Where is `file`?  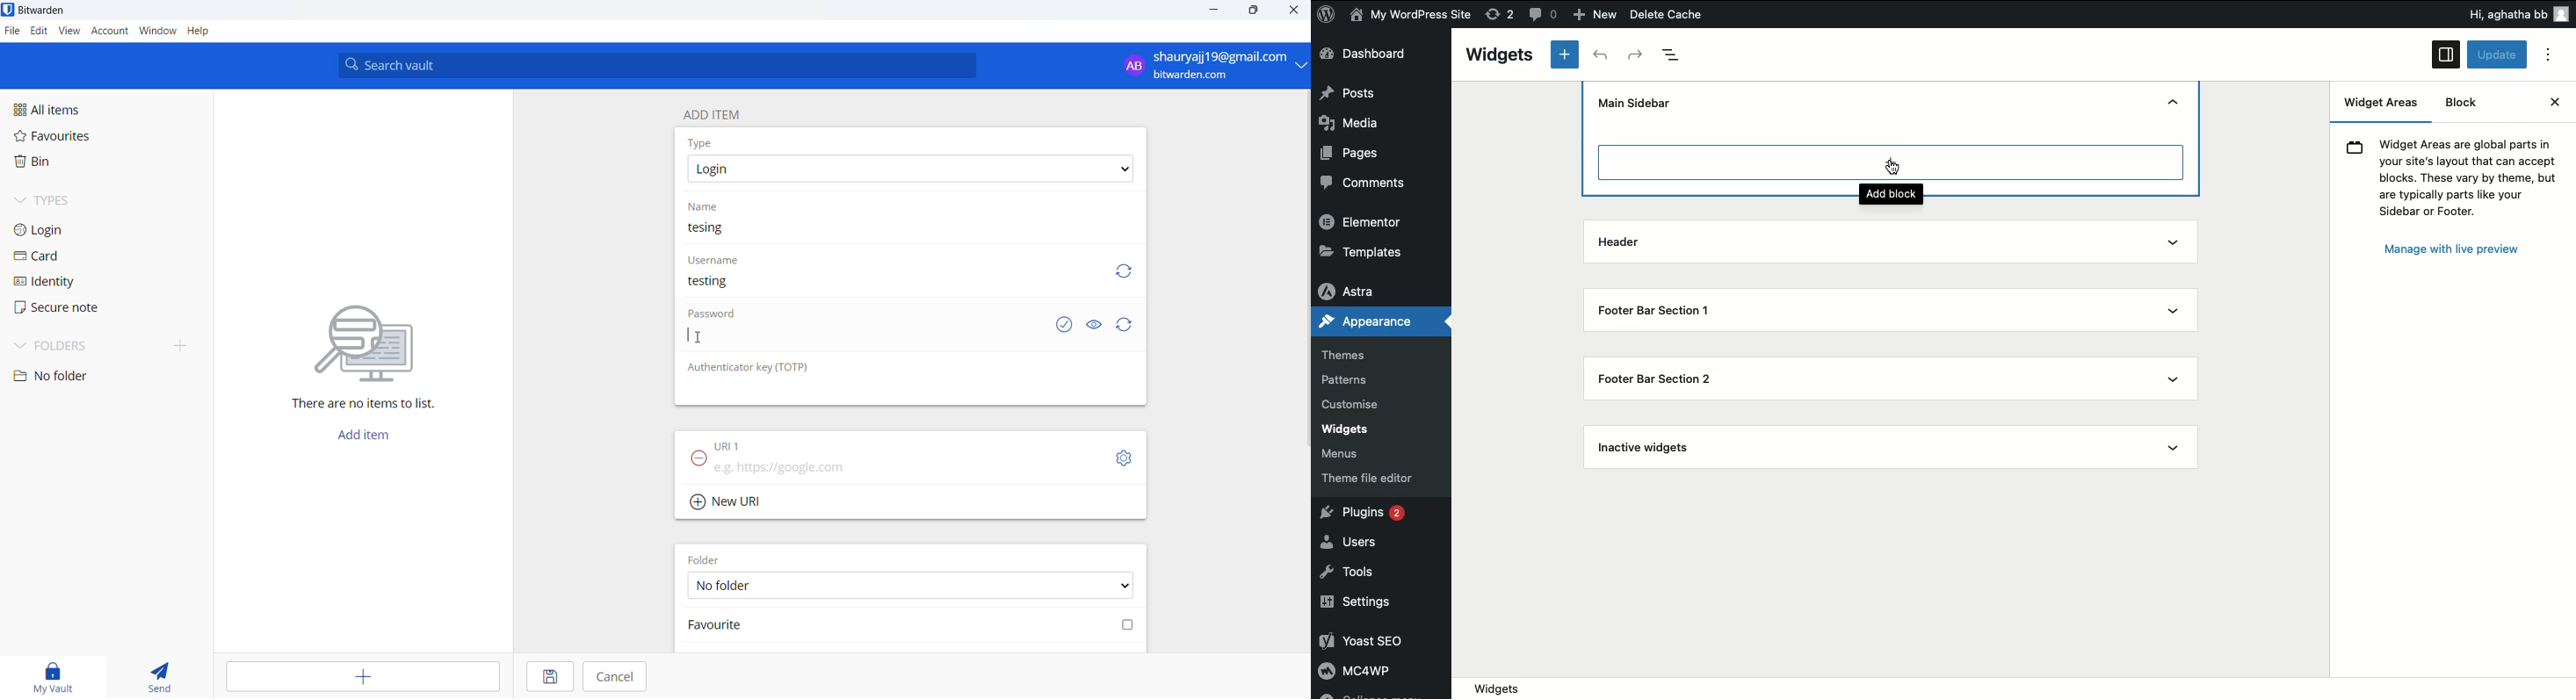
file is located at coordinates (12, 32).